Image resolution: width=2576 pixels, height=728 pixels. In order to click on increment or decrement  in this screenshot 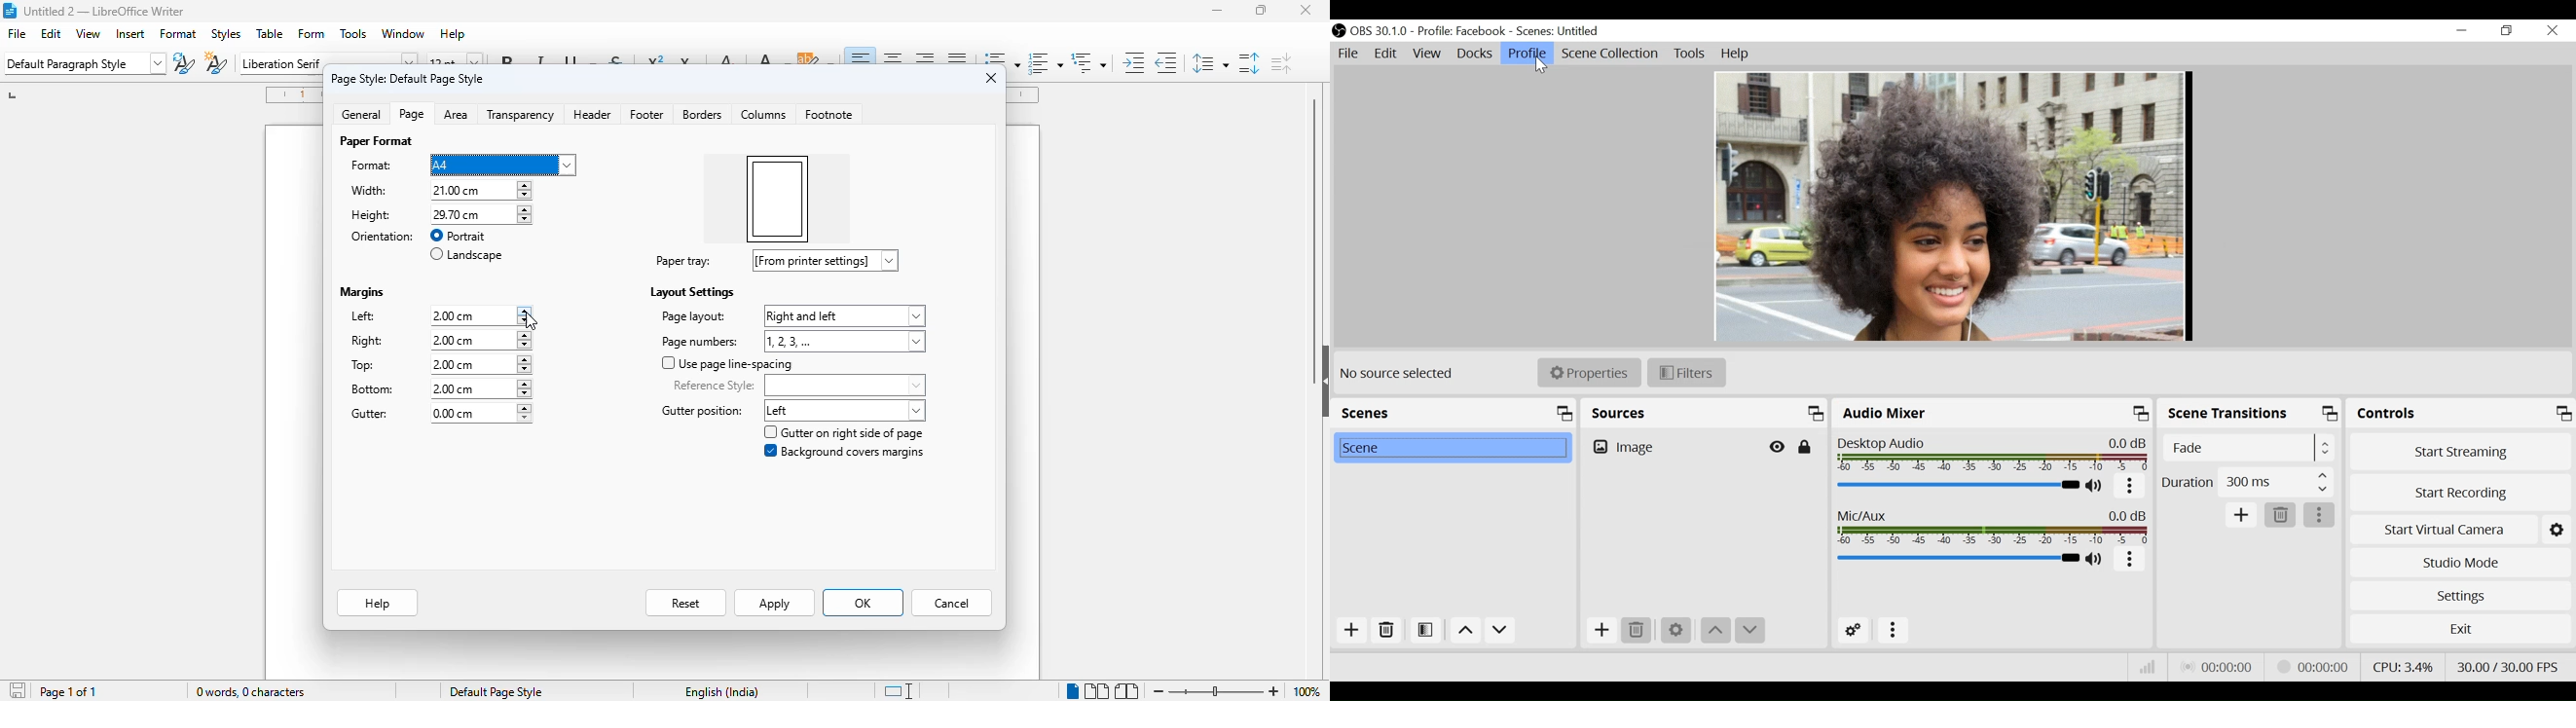, I will do `click(525, 365)`.